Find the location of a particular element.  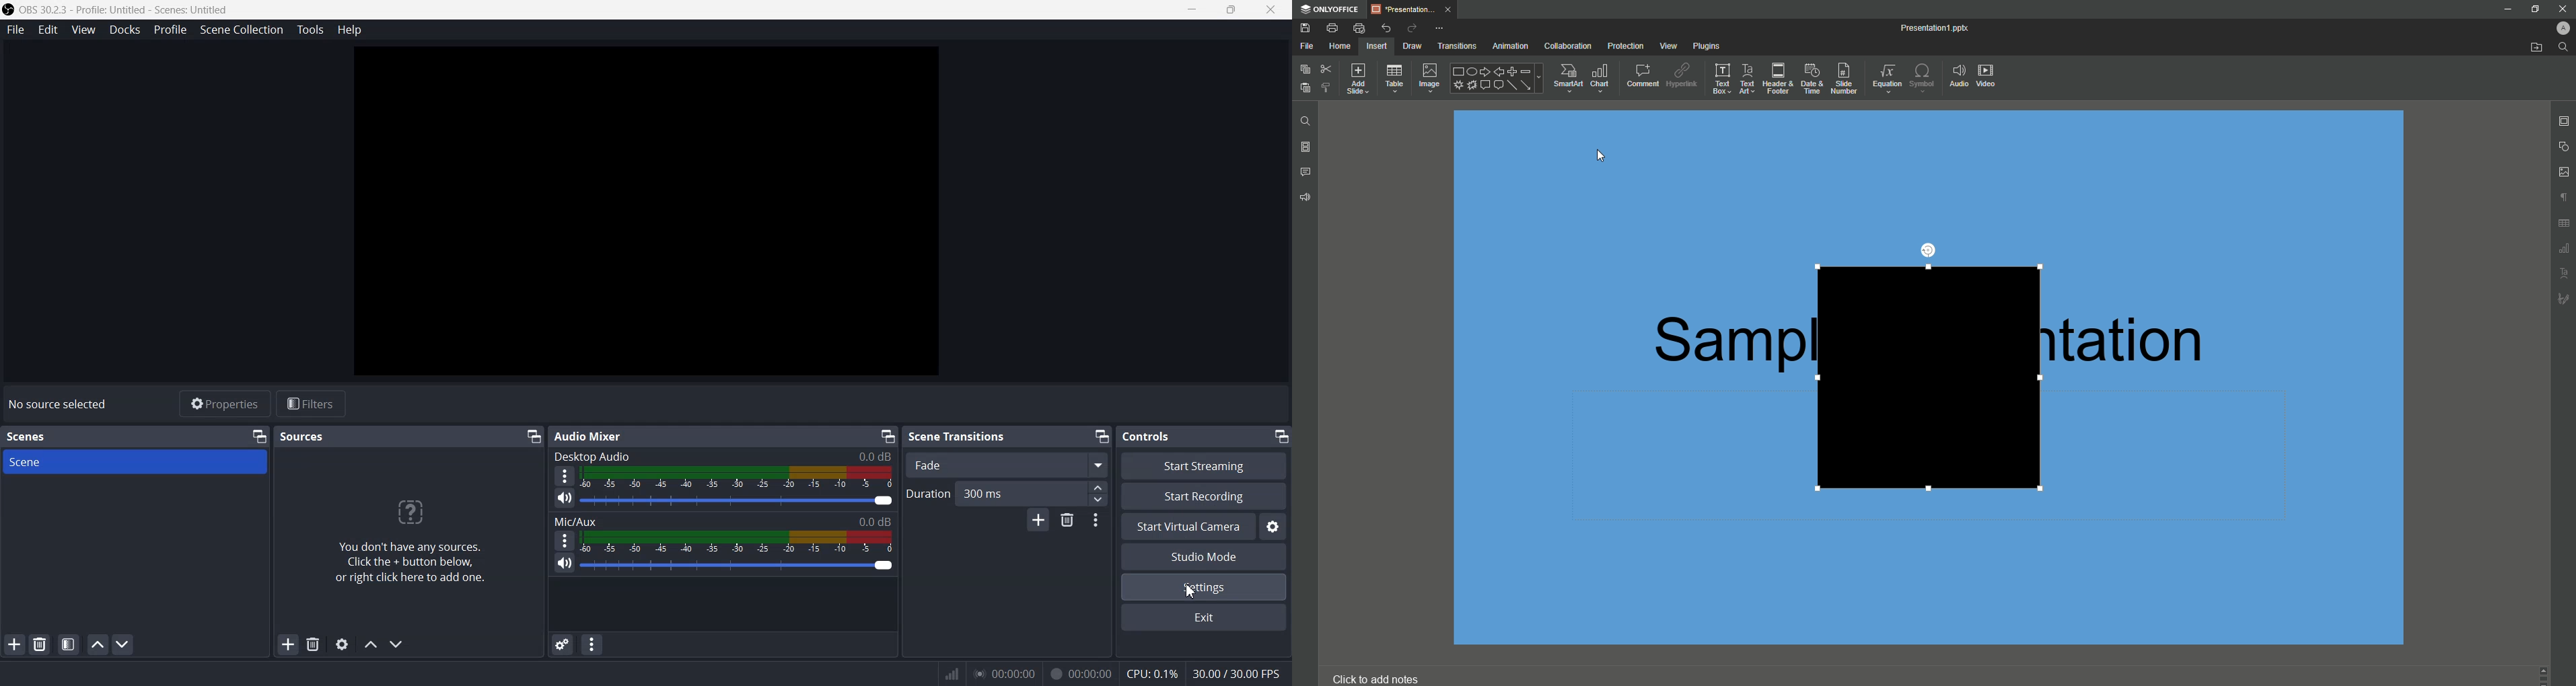

Audio Mixer is located at coordinates (589, 438).